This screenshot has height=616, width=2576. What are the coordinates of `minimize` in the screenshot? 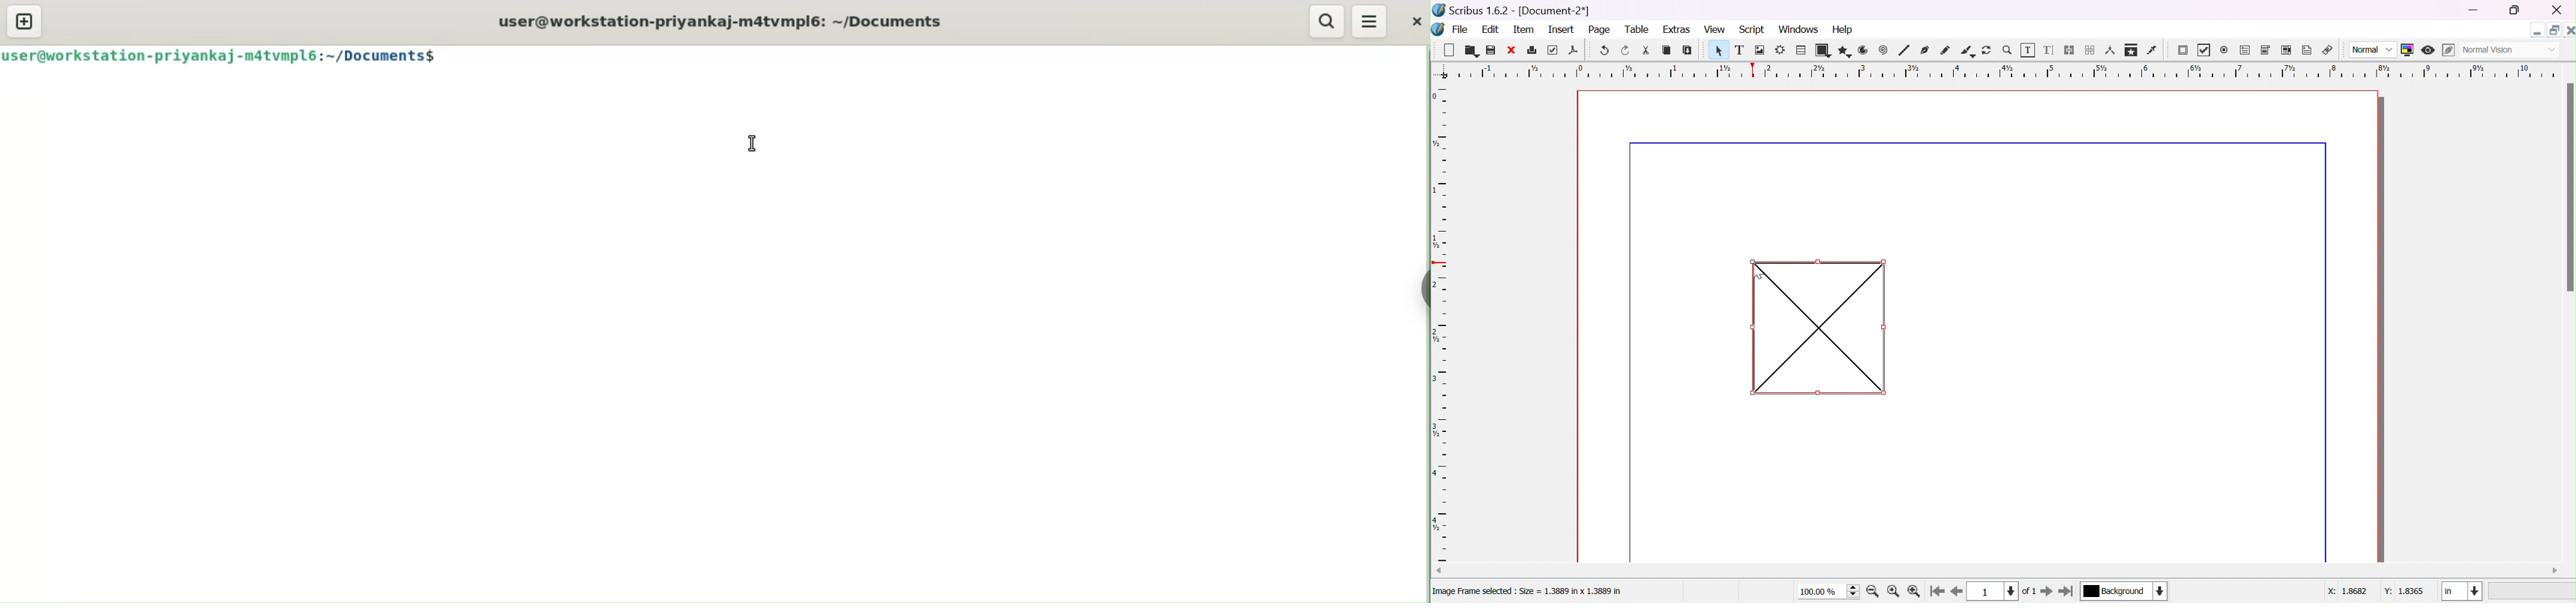 It's located at (2538, 30).